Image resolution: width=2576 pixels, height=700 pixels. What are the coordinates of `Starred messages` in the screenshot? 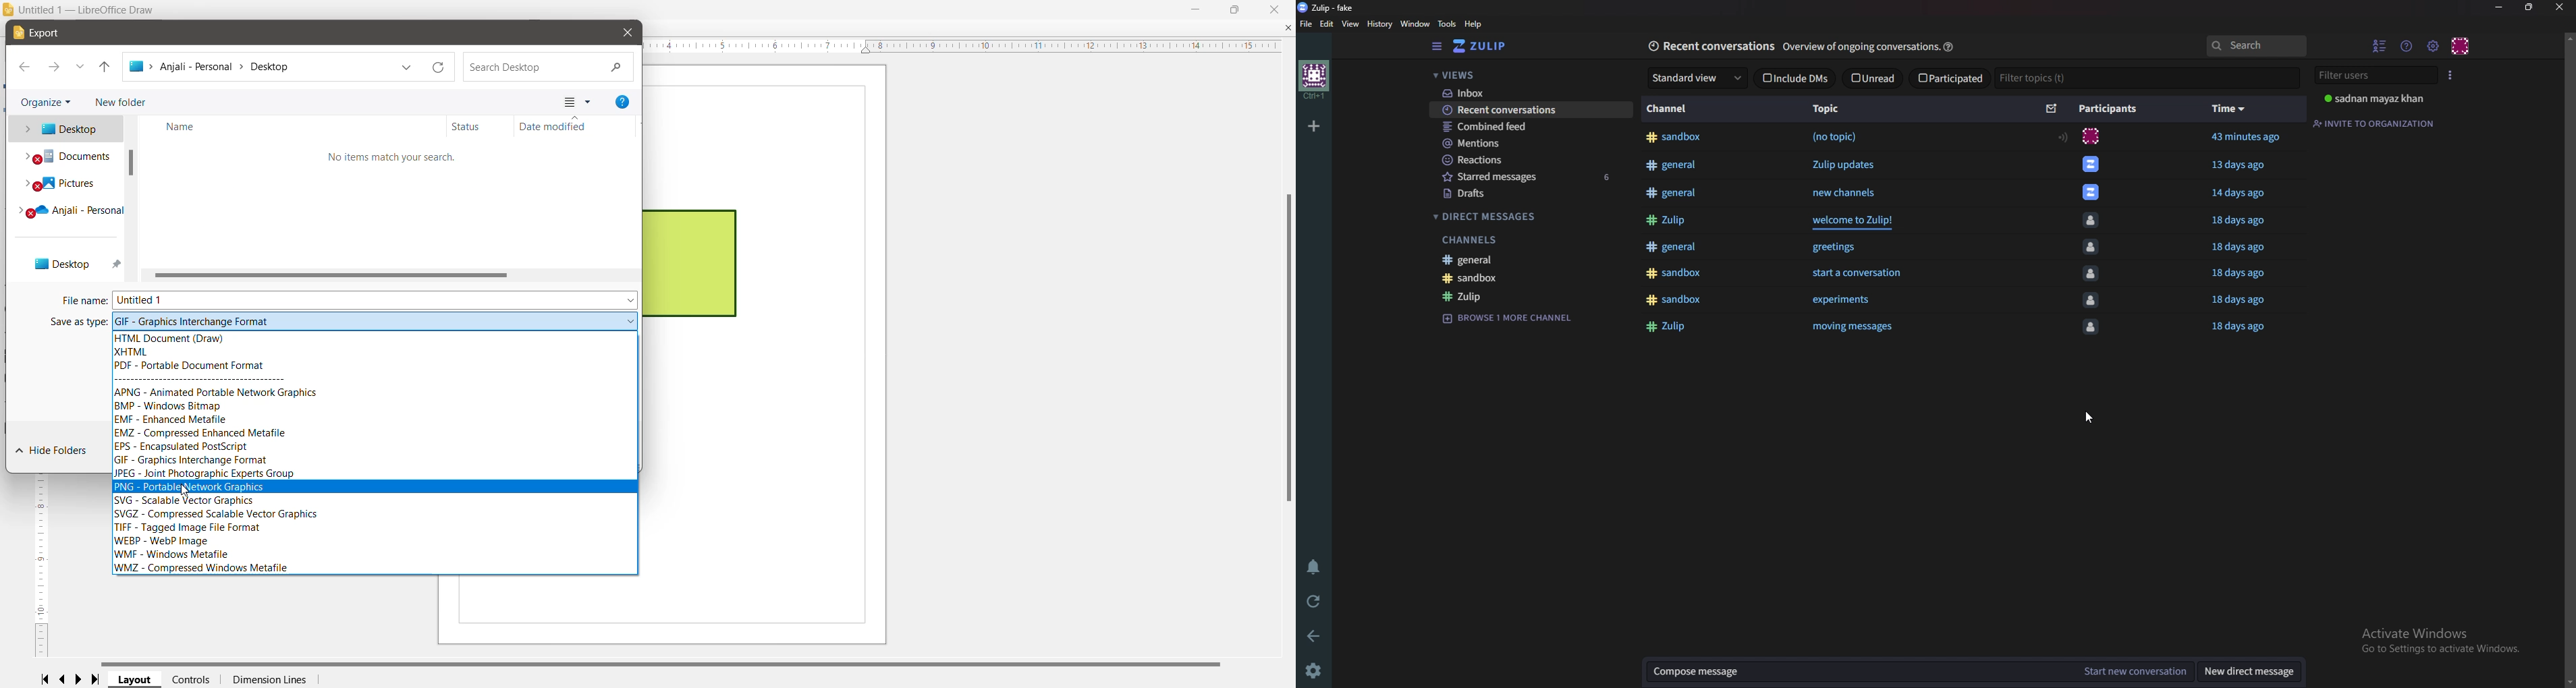 It's located at (1535, 177).